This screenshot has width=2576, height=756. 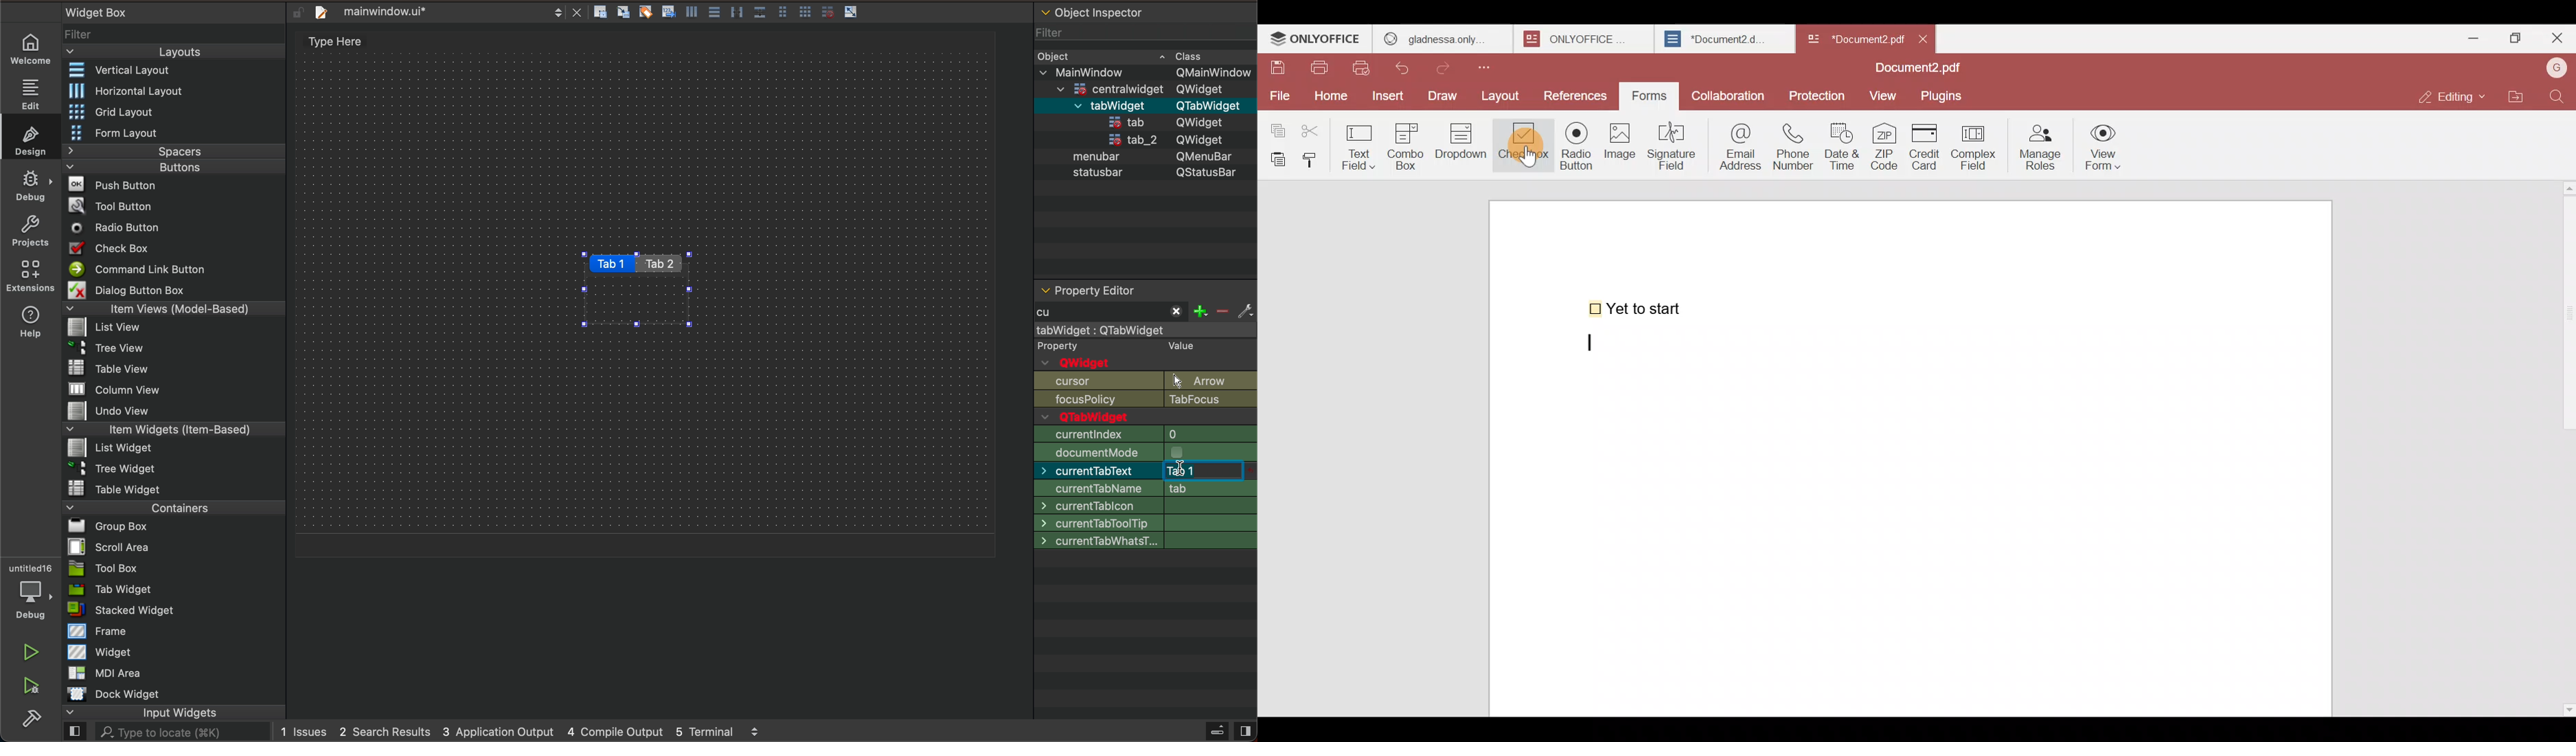 I want to click on Home, so click(x=1328, y=95).